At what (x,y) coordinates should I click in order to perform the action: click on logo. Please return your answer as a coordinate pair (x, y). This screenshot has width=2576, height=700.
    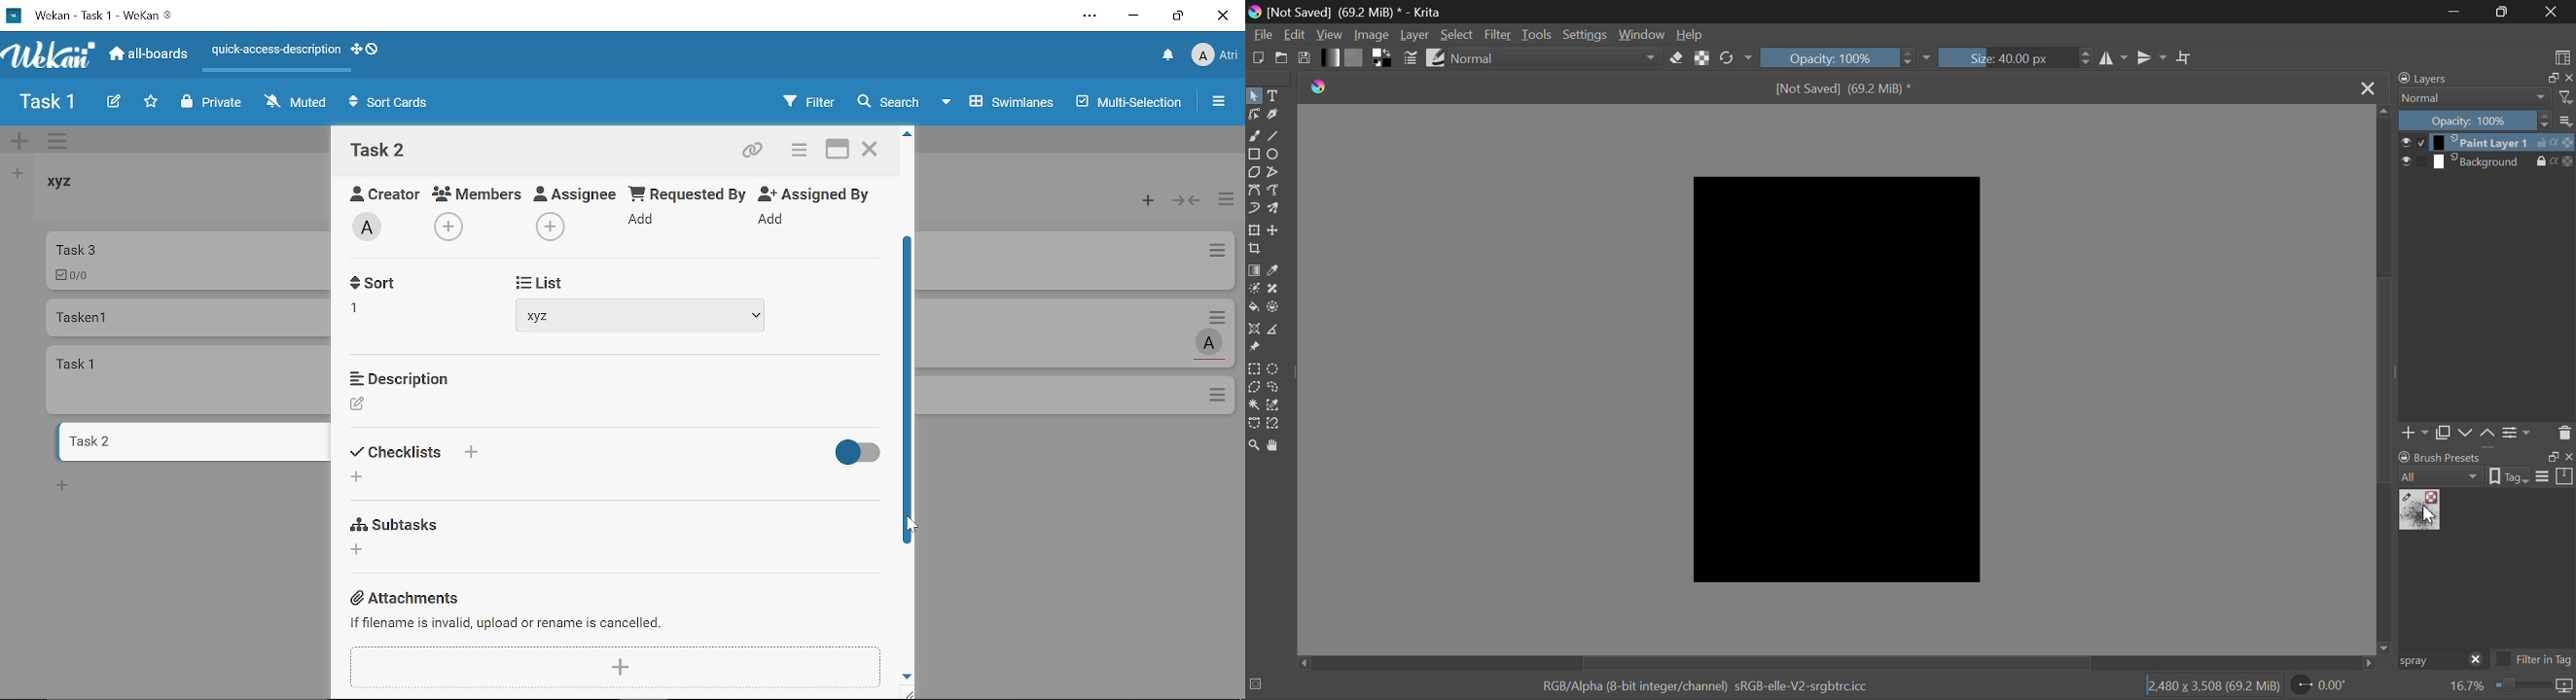
    Looking at the image, I should click on (1319, 87).